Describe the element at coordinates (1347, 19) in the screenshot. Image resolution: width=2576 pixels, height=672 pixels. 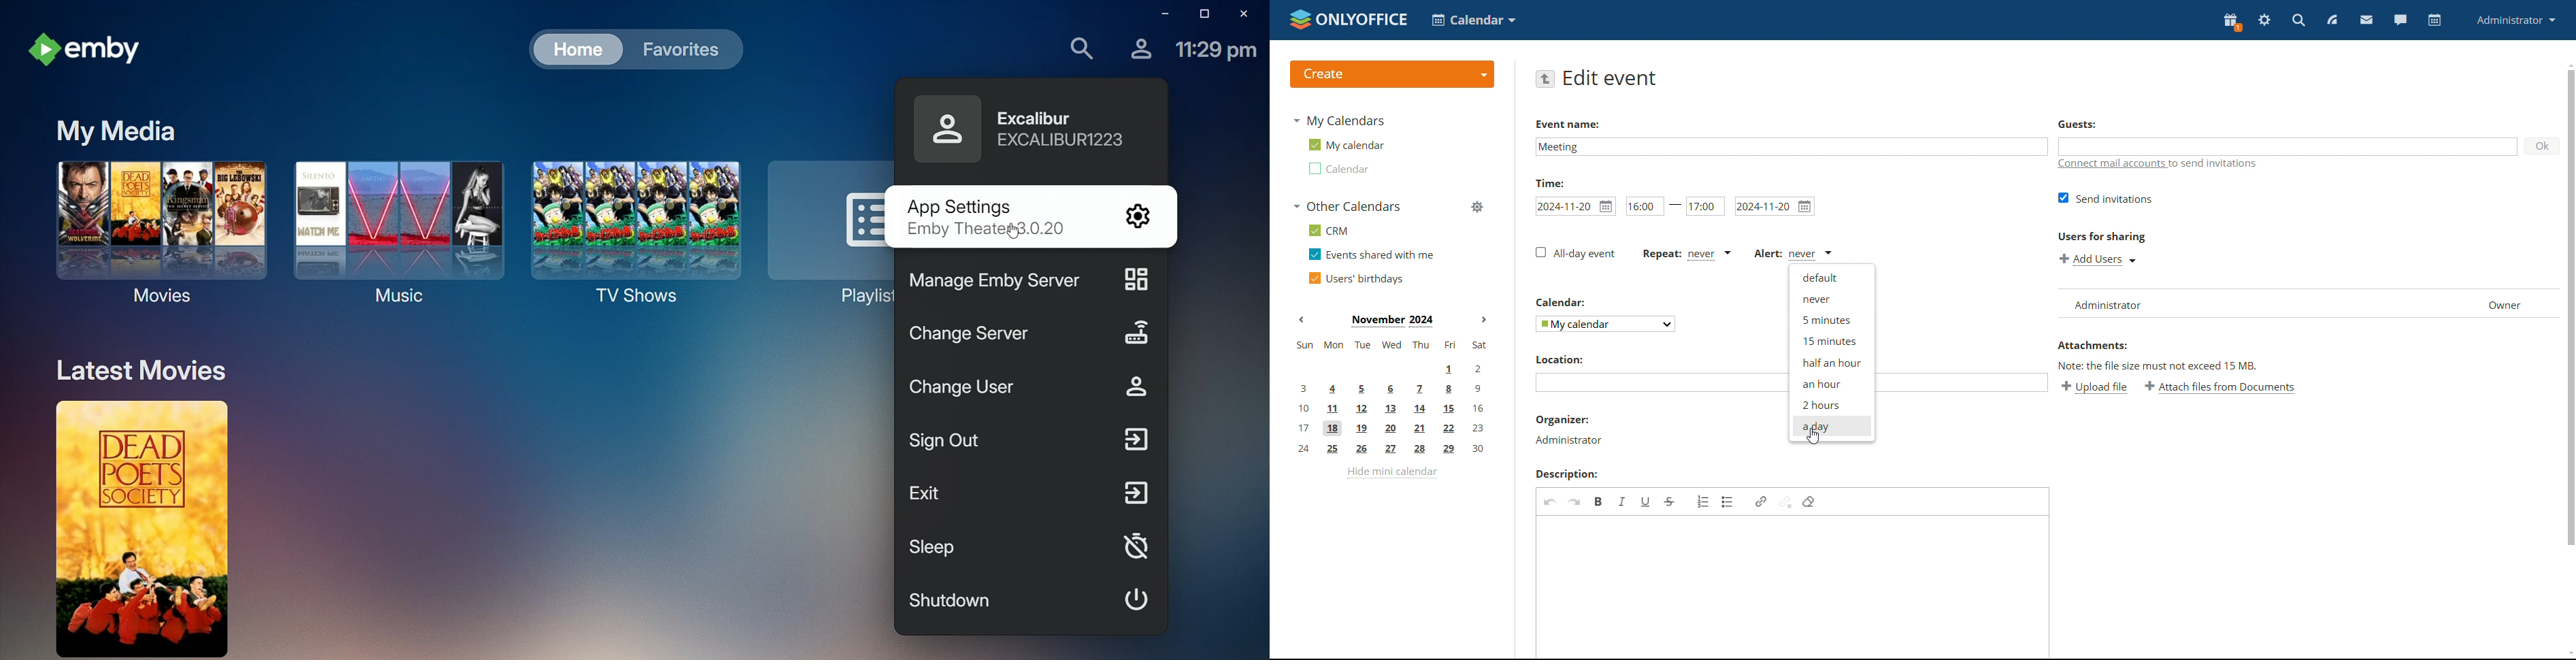
I see `logo` at that location.